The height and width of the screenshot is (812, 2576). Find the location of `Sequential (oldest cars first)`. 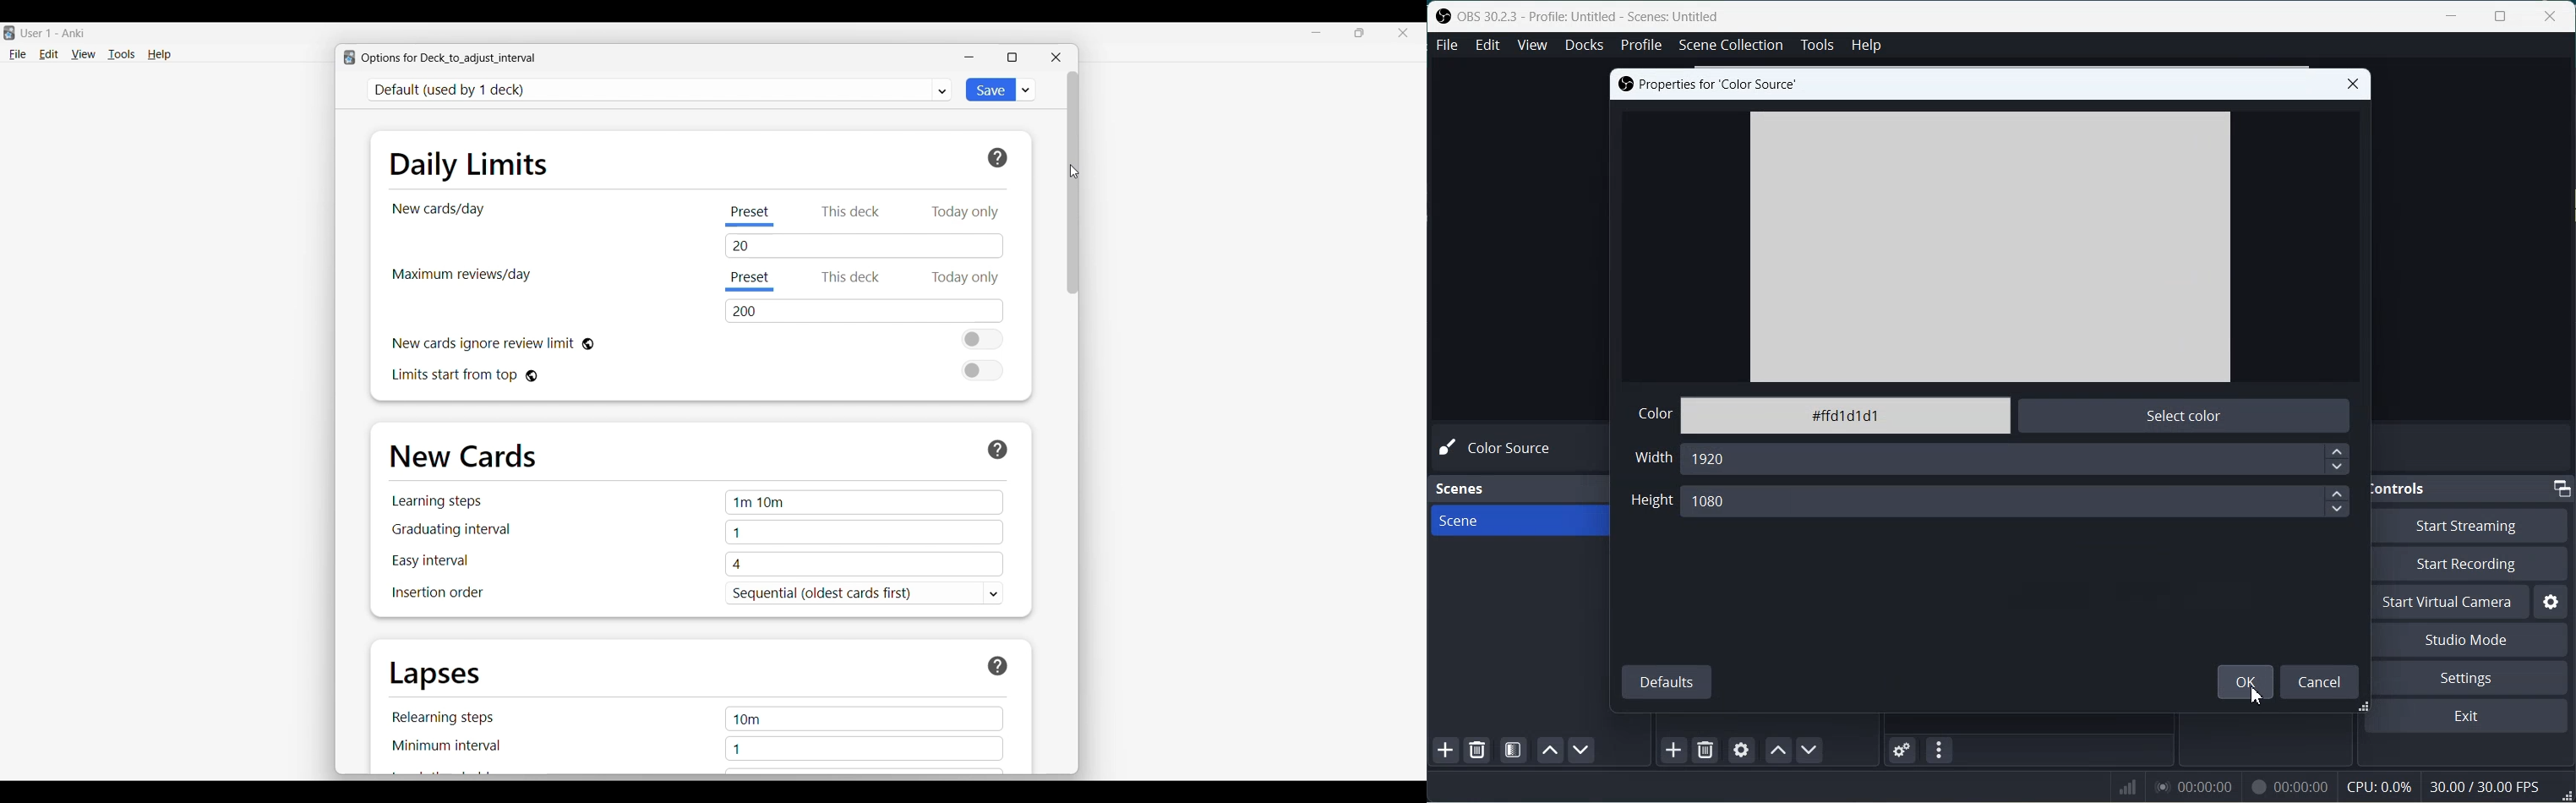

Sequential (oldest cars first) is located at coordinates (865, 594).